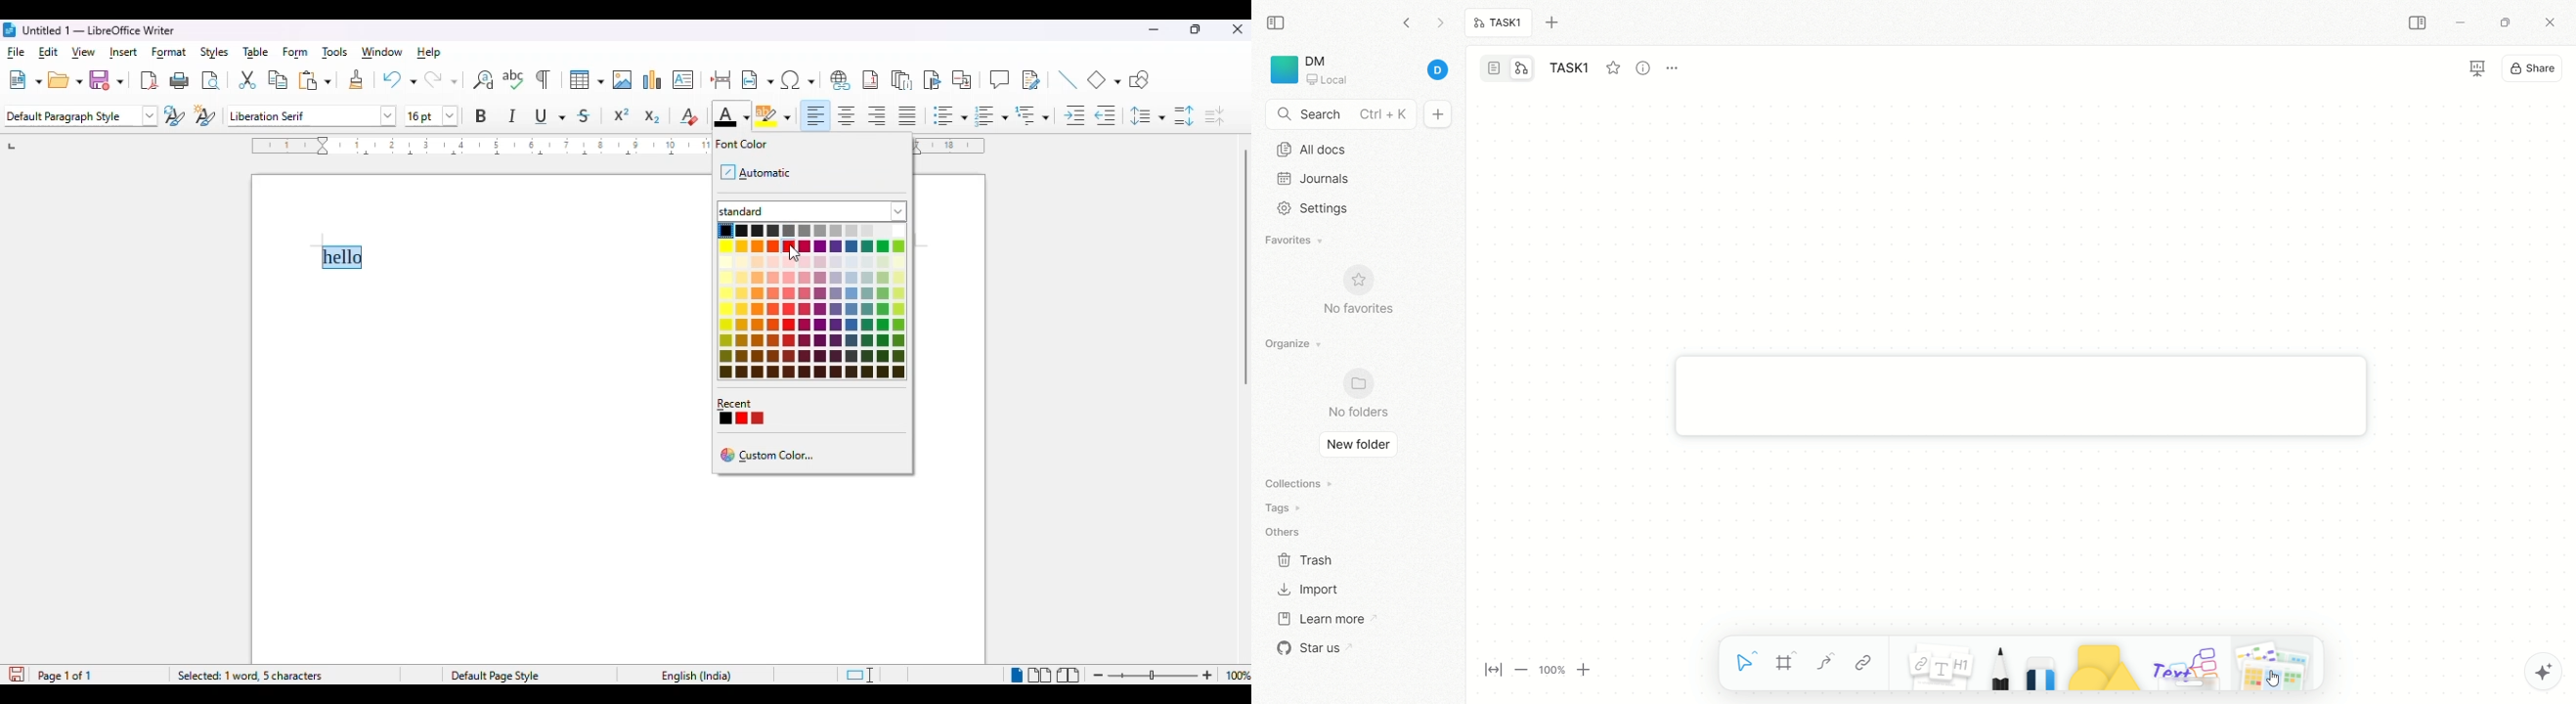 This screenshot has height=728, width=2576. Describe the element at coordinates (999, 79) in the screenshot. I see `insert comment` at that location.